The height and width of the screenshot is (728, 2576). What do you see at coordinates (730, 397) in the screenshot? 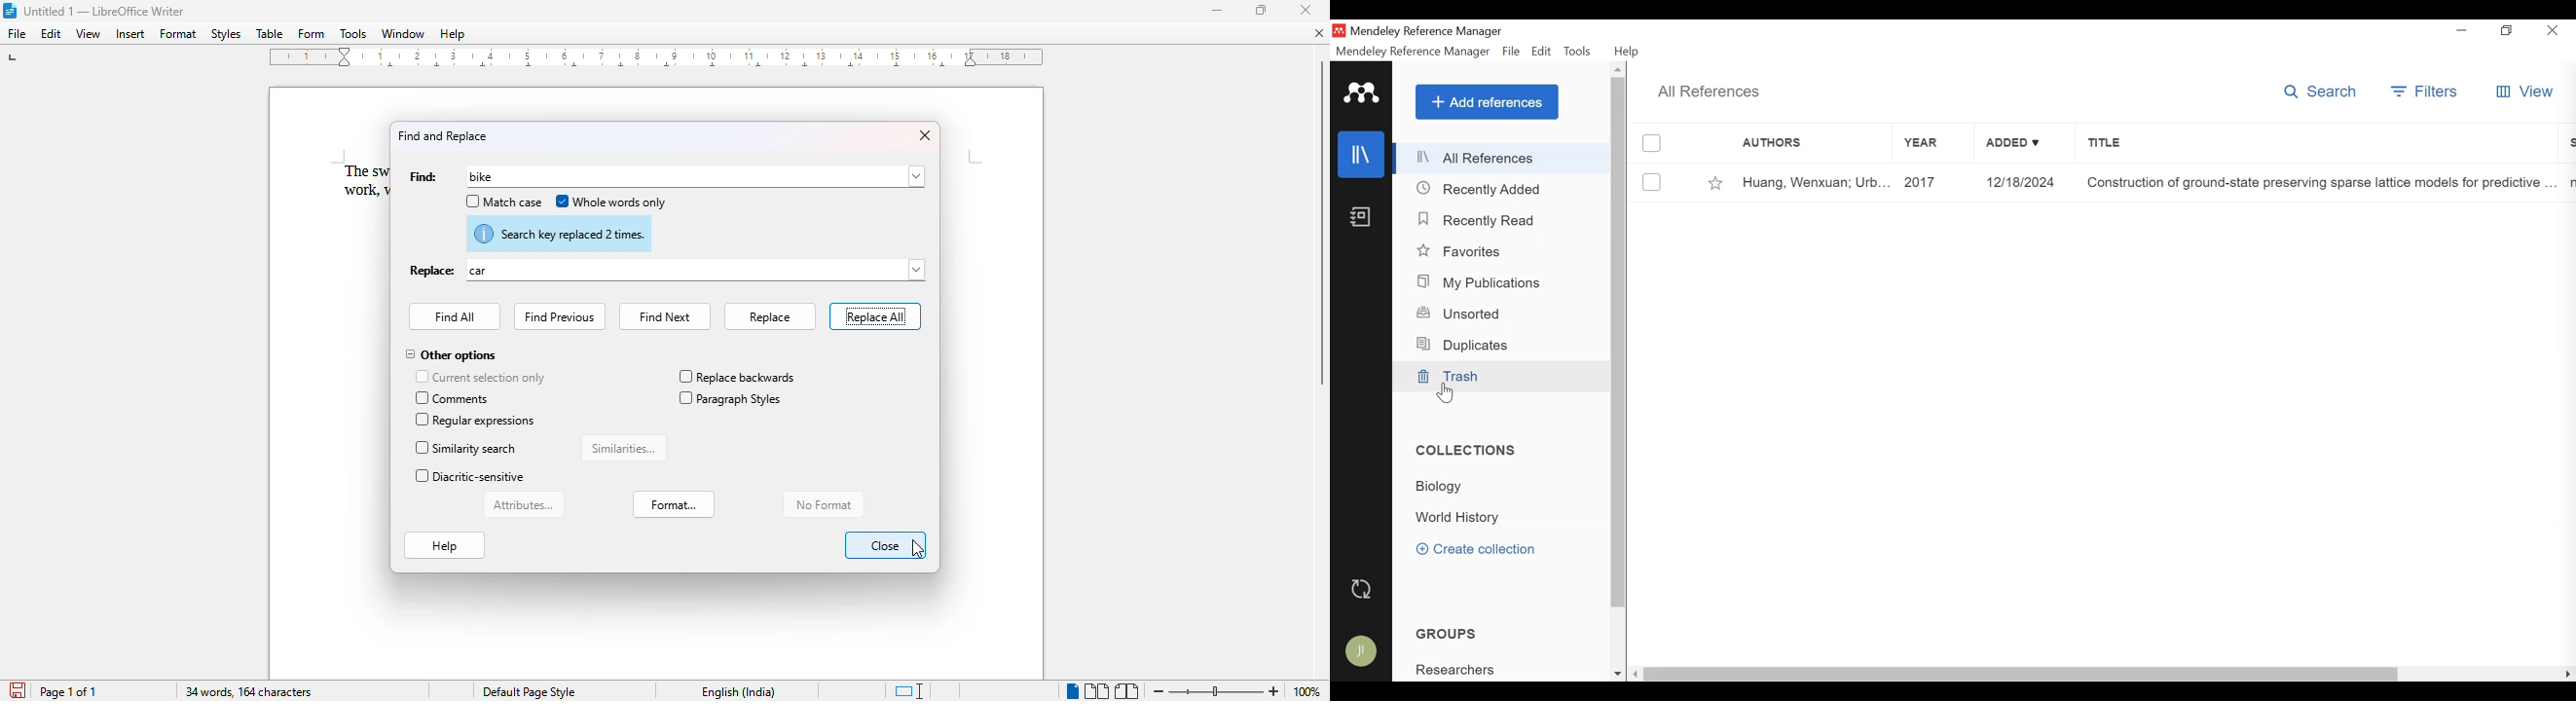
I see `paragraph styles` at bounding box center [730, 397].